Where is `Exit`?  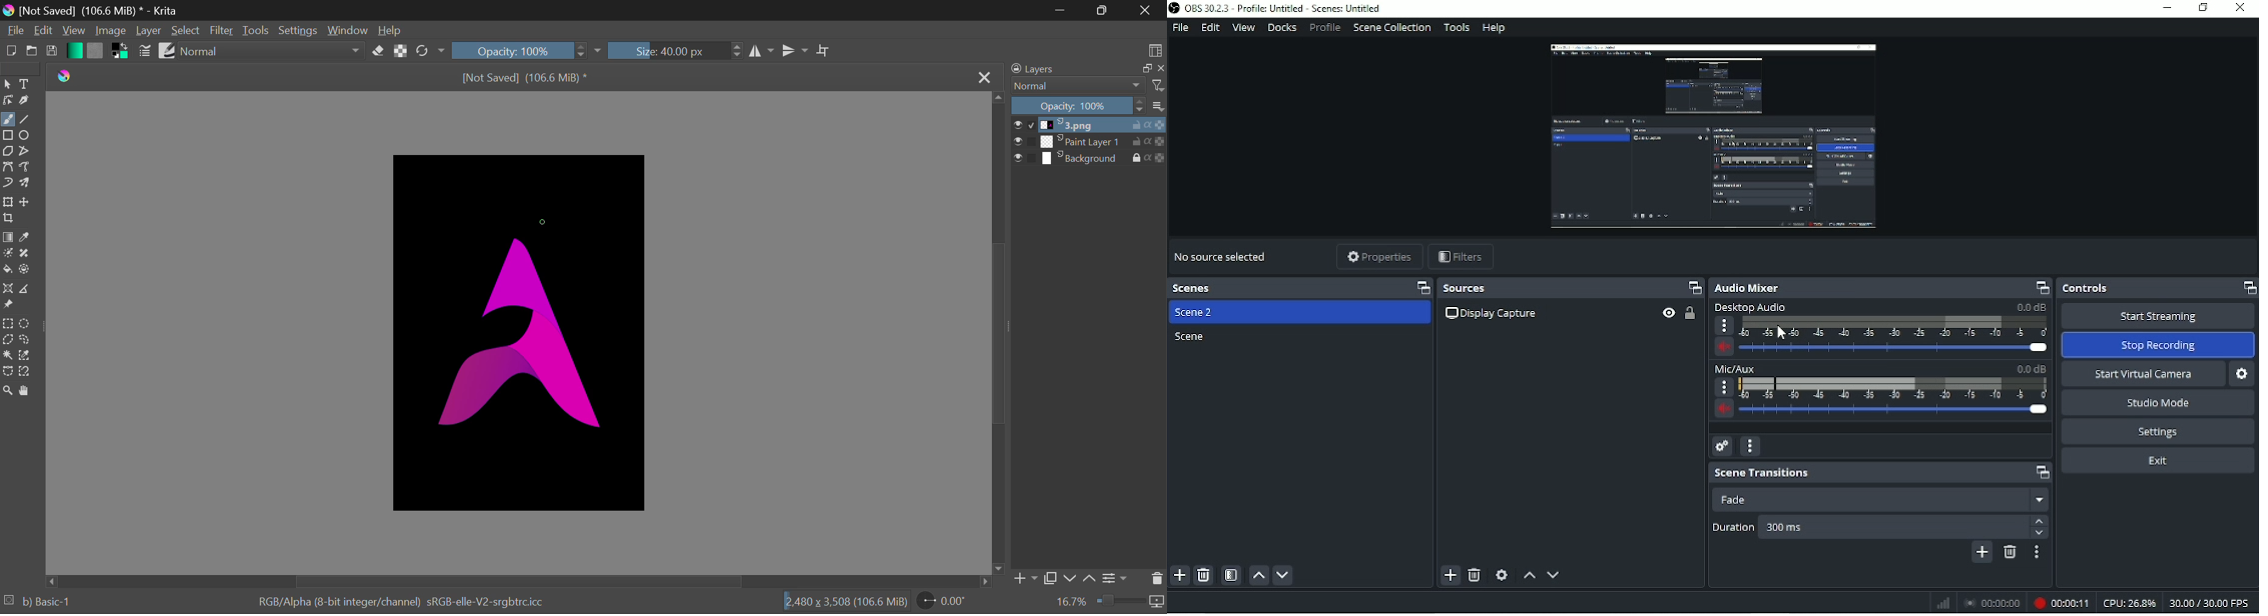 Exit is located at coordinates (2159, 462).